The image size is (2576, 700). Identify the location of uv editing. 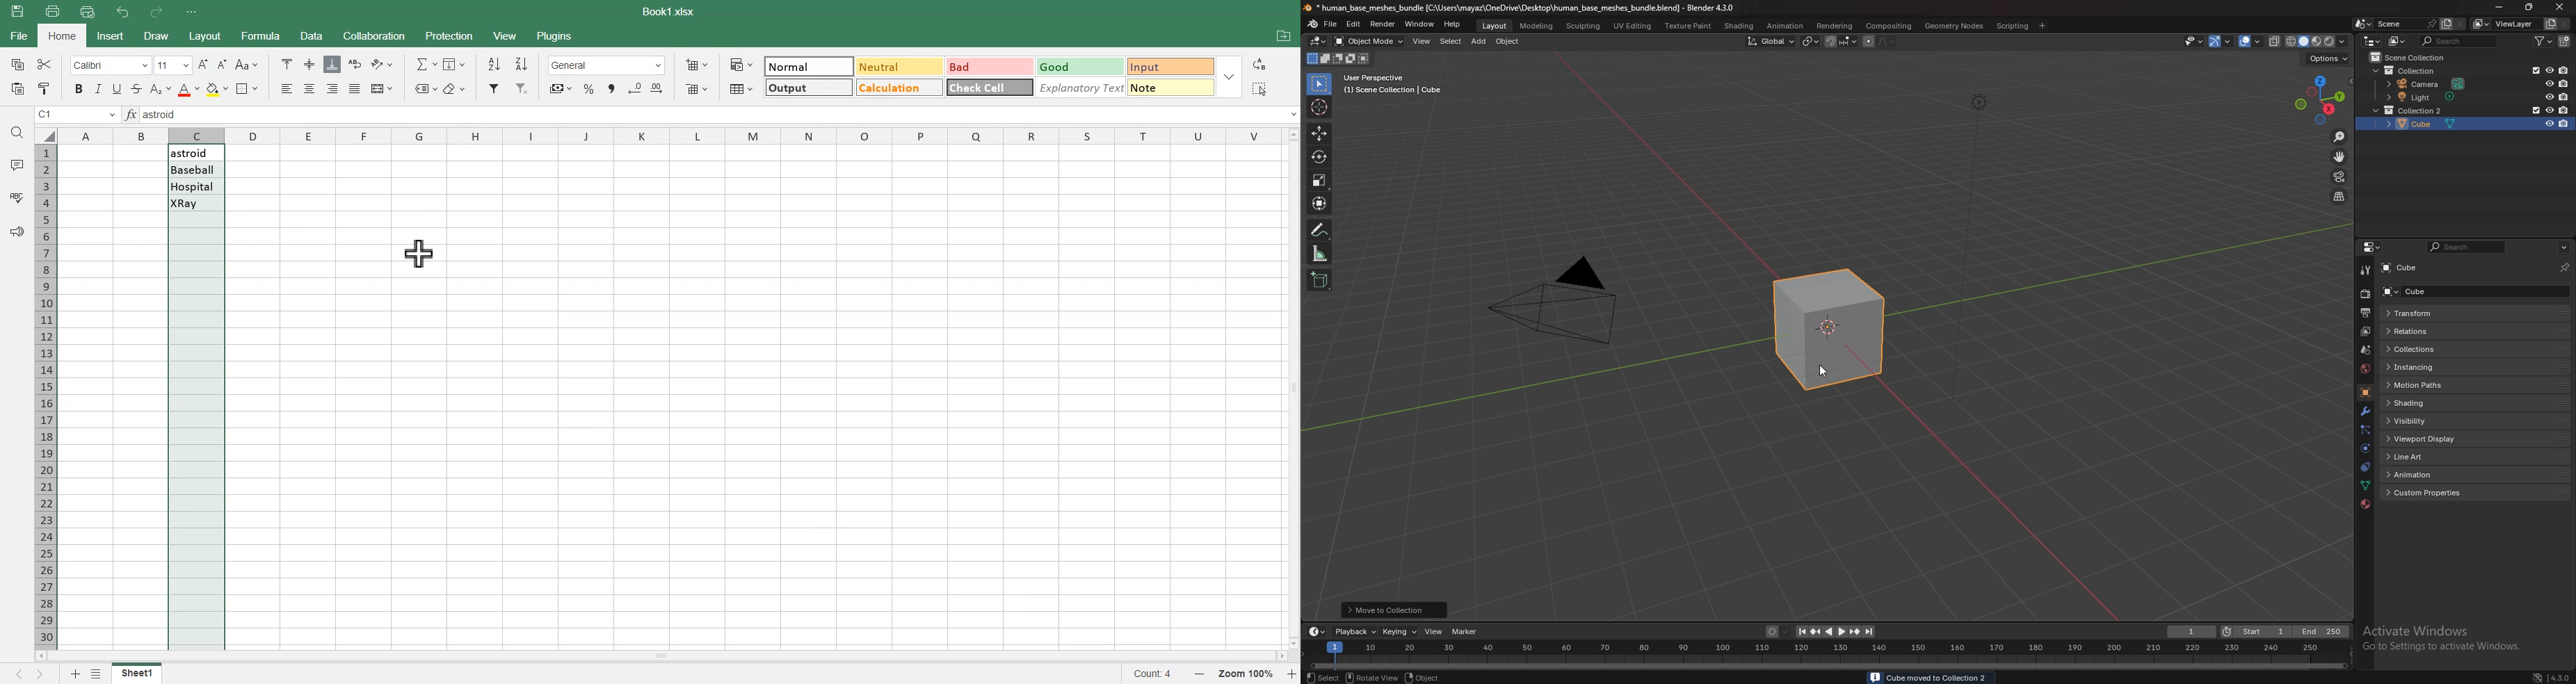
(1632, 25).